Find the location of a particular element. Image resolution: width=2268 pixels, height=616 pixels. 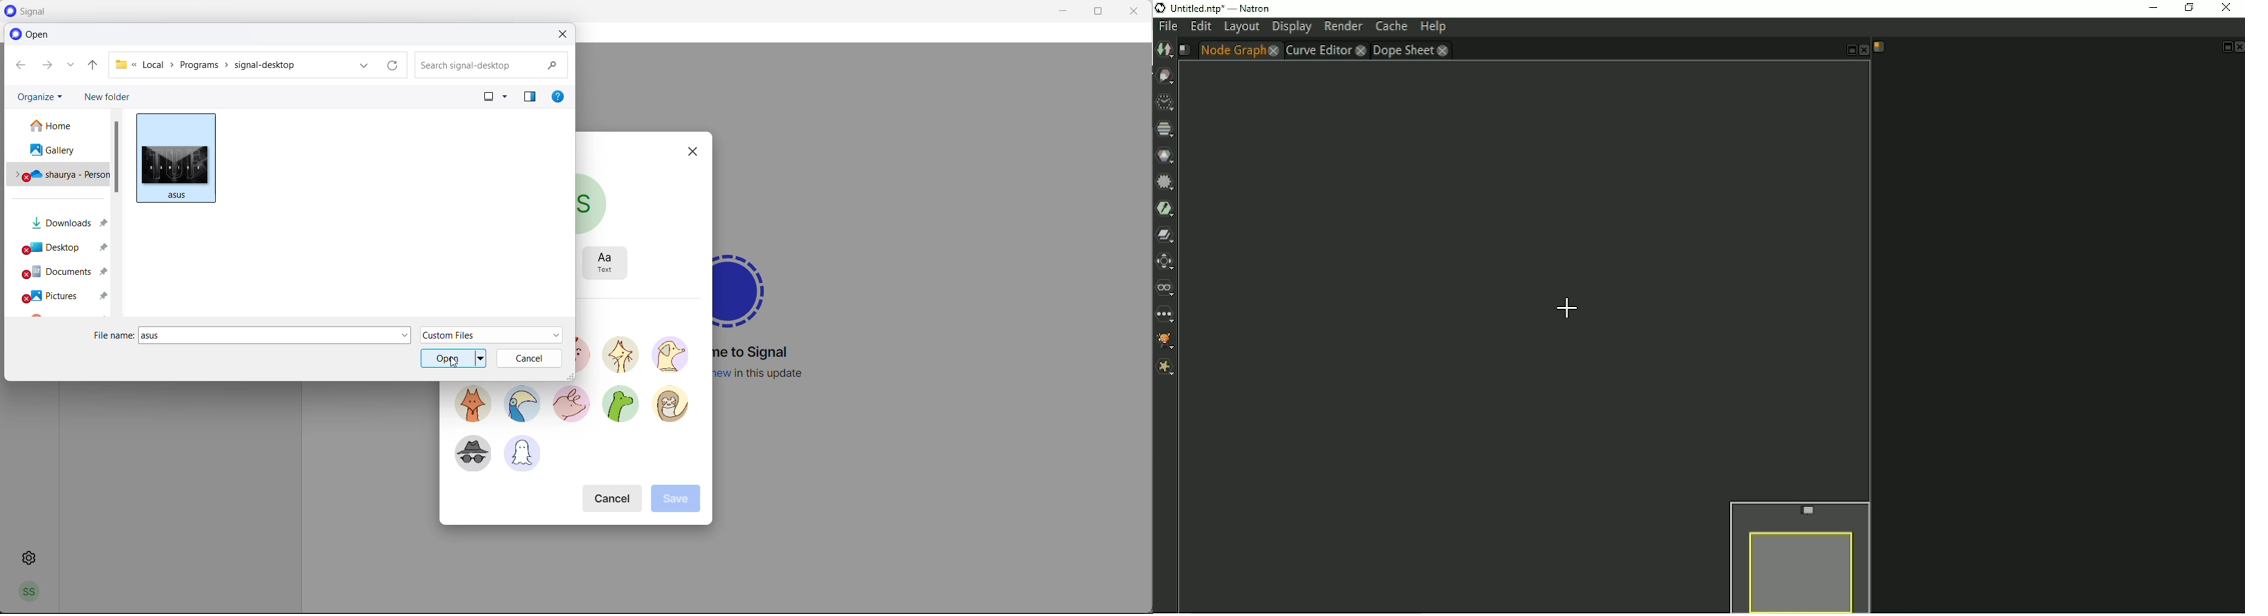

parent folder is located at coordinates (95, 65).